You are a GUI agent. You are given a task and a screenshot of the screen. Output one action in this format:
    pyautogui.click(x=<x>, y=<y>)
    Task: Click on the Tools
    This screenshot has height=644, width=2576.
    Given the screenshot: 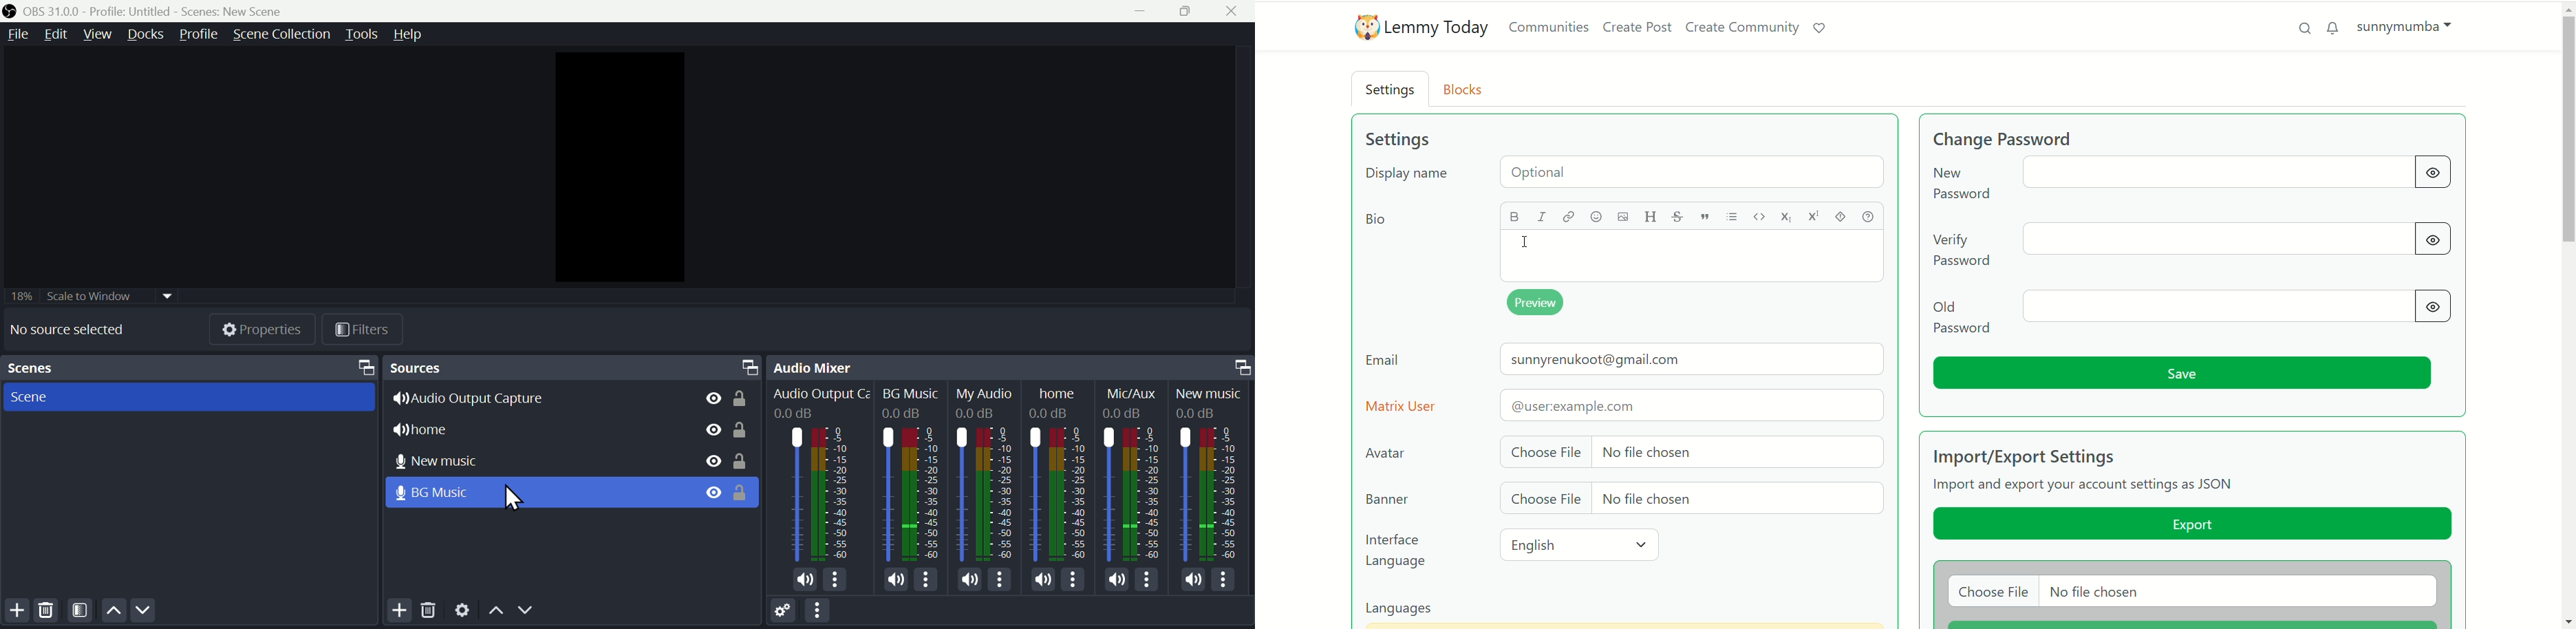 What is the action you would take?
    pyautogui.click(x=367, y=32)
    